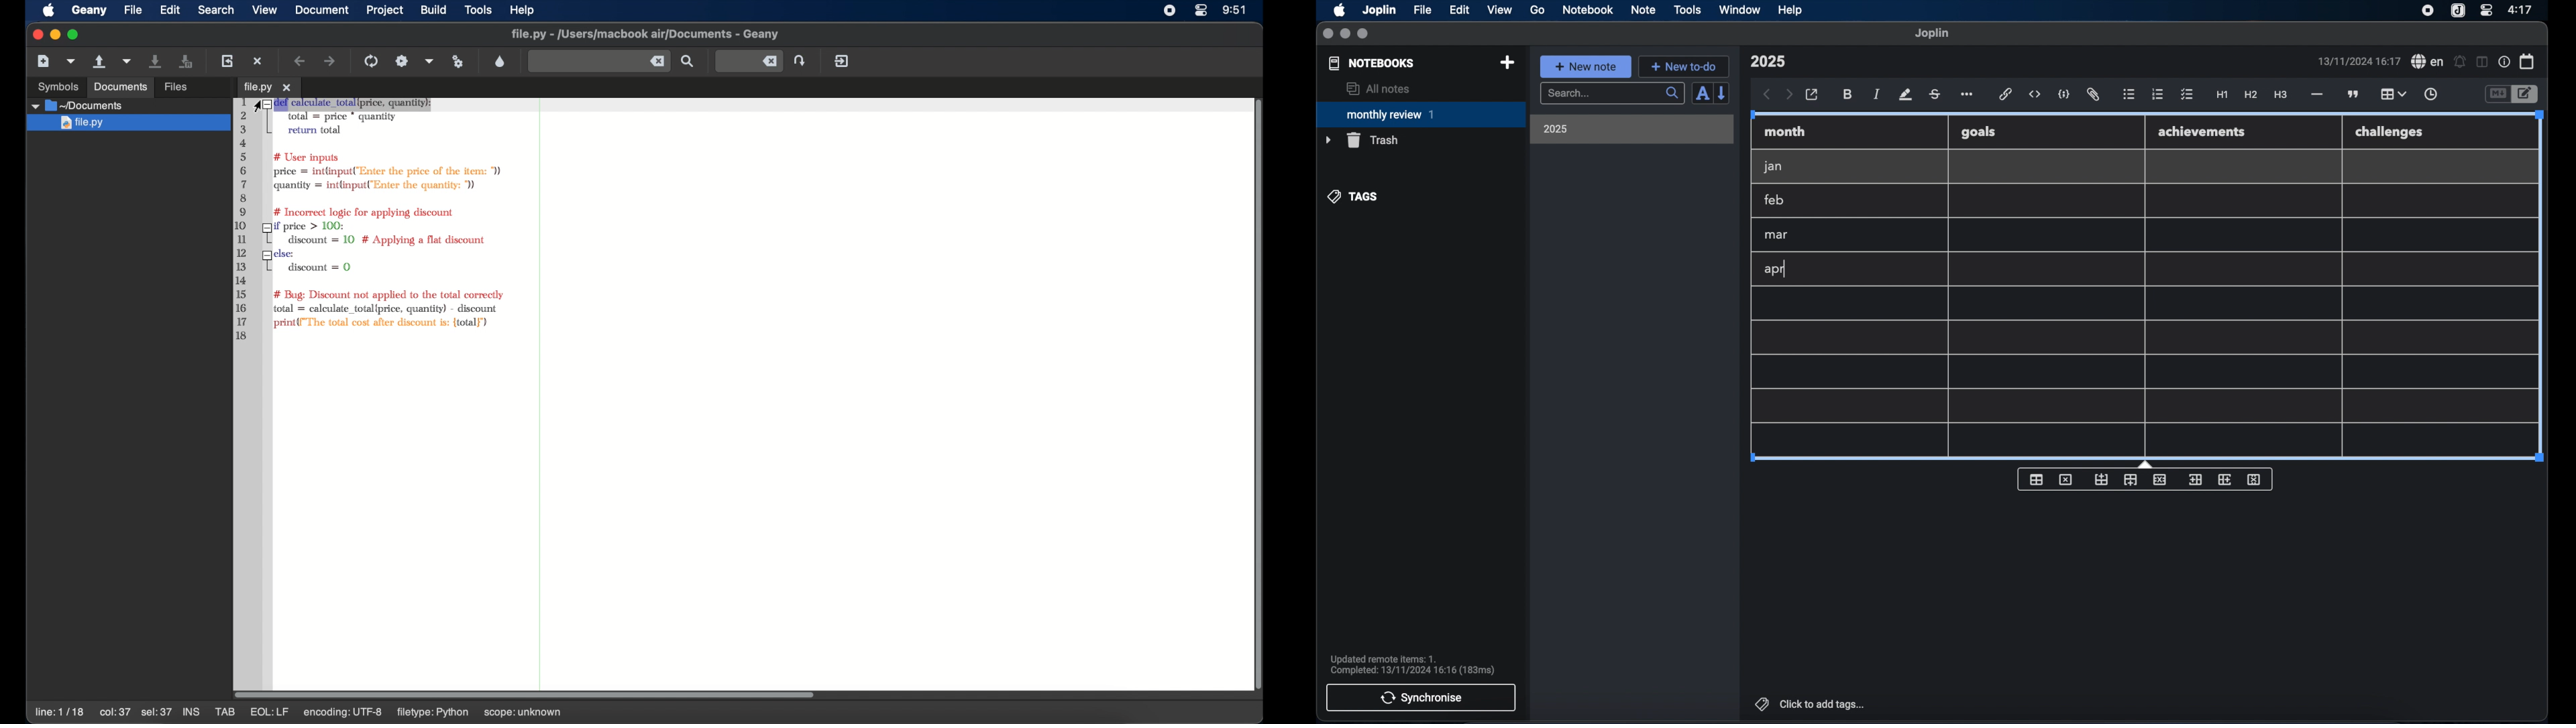  Describe the element at coordinates (1775, 200) in the screenshot. I see `feb` at that location.